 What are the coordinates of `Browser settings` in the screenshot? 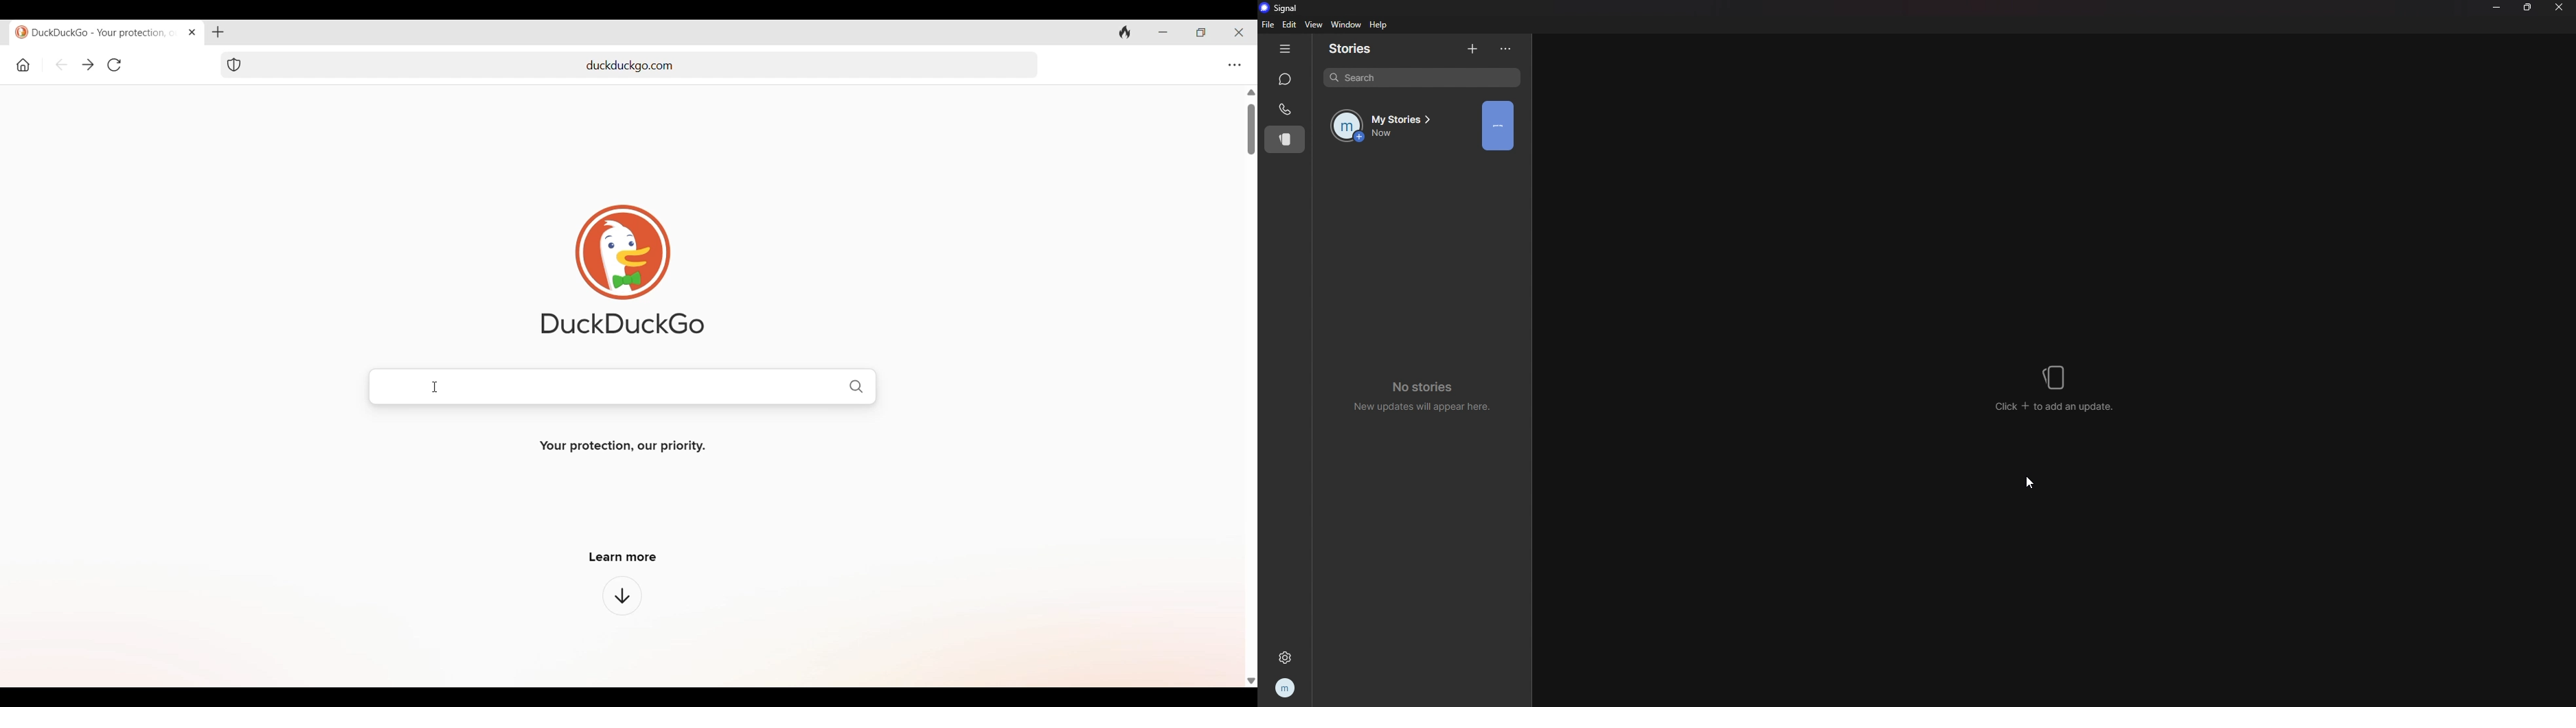 It's located at (1235, 65).